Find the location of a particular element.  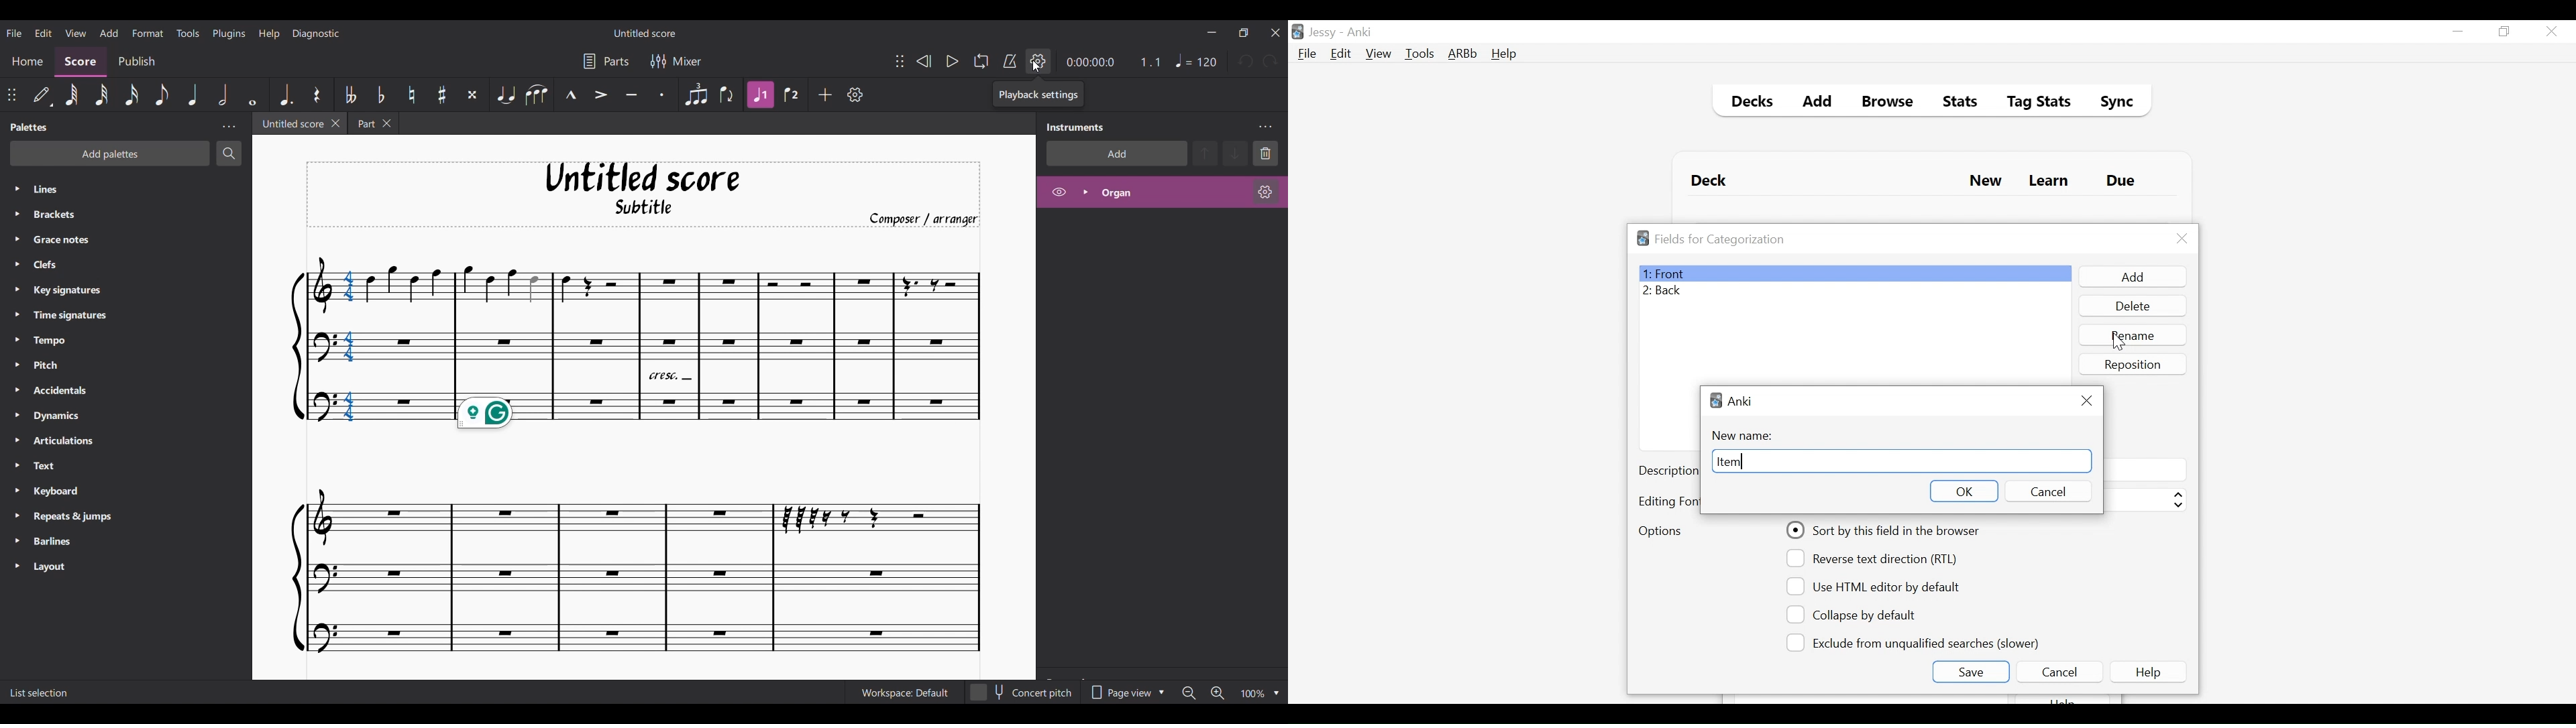

Anki is located at coordinates (1360, 32).